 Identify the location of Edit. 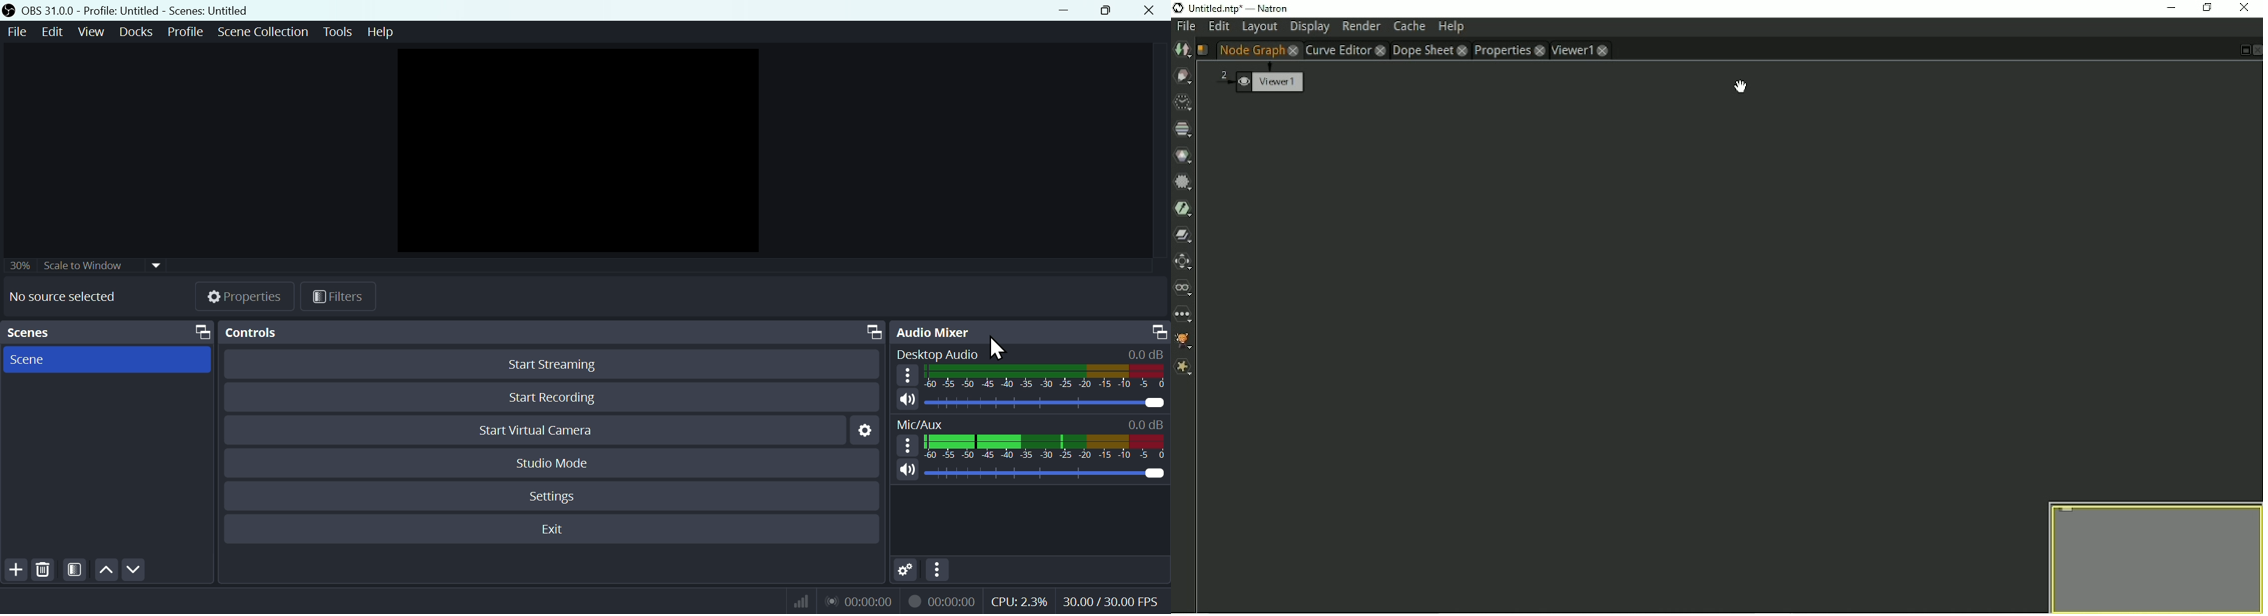
(54, 31).